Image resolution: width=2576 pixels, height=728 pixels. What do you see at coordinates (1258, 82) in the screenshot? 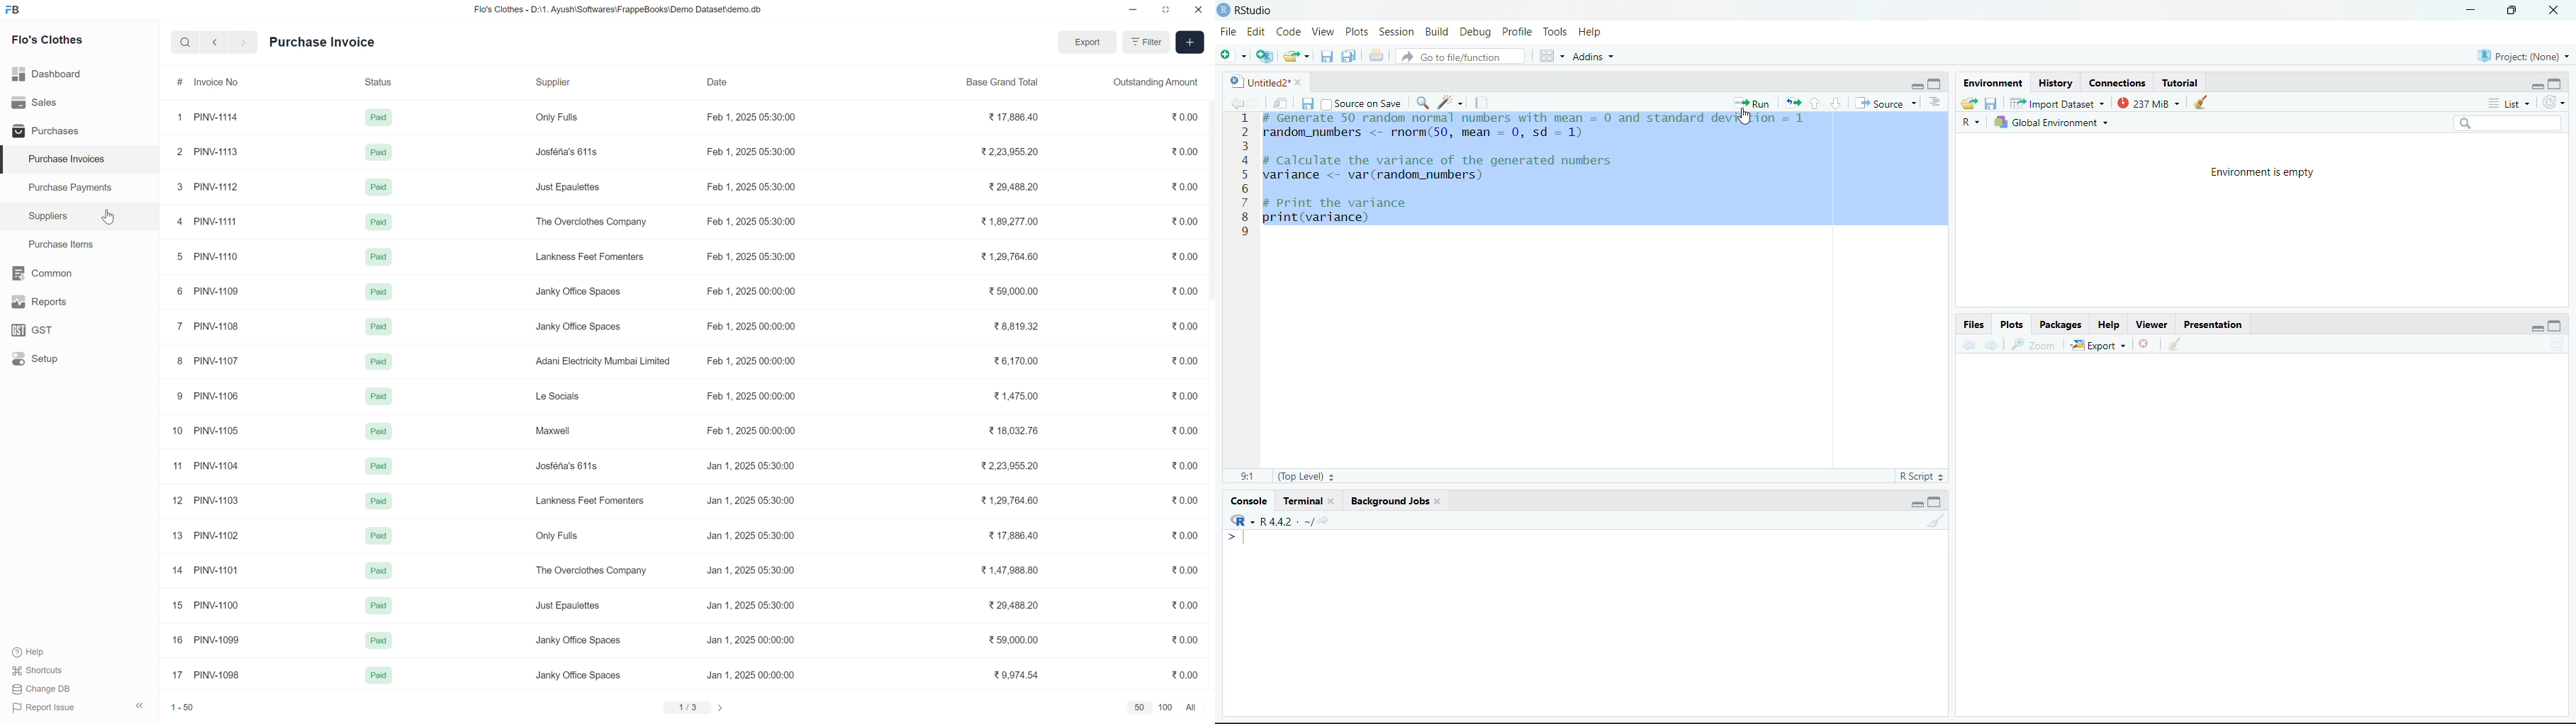
I see `Untitled 2` at bounding box center [1258, 82].